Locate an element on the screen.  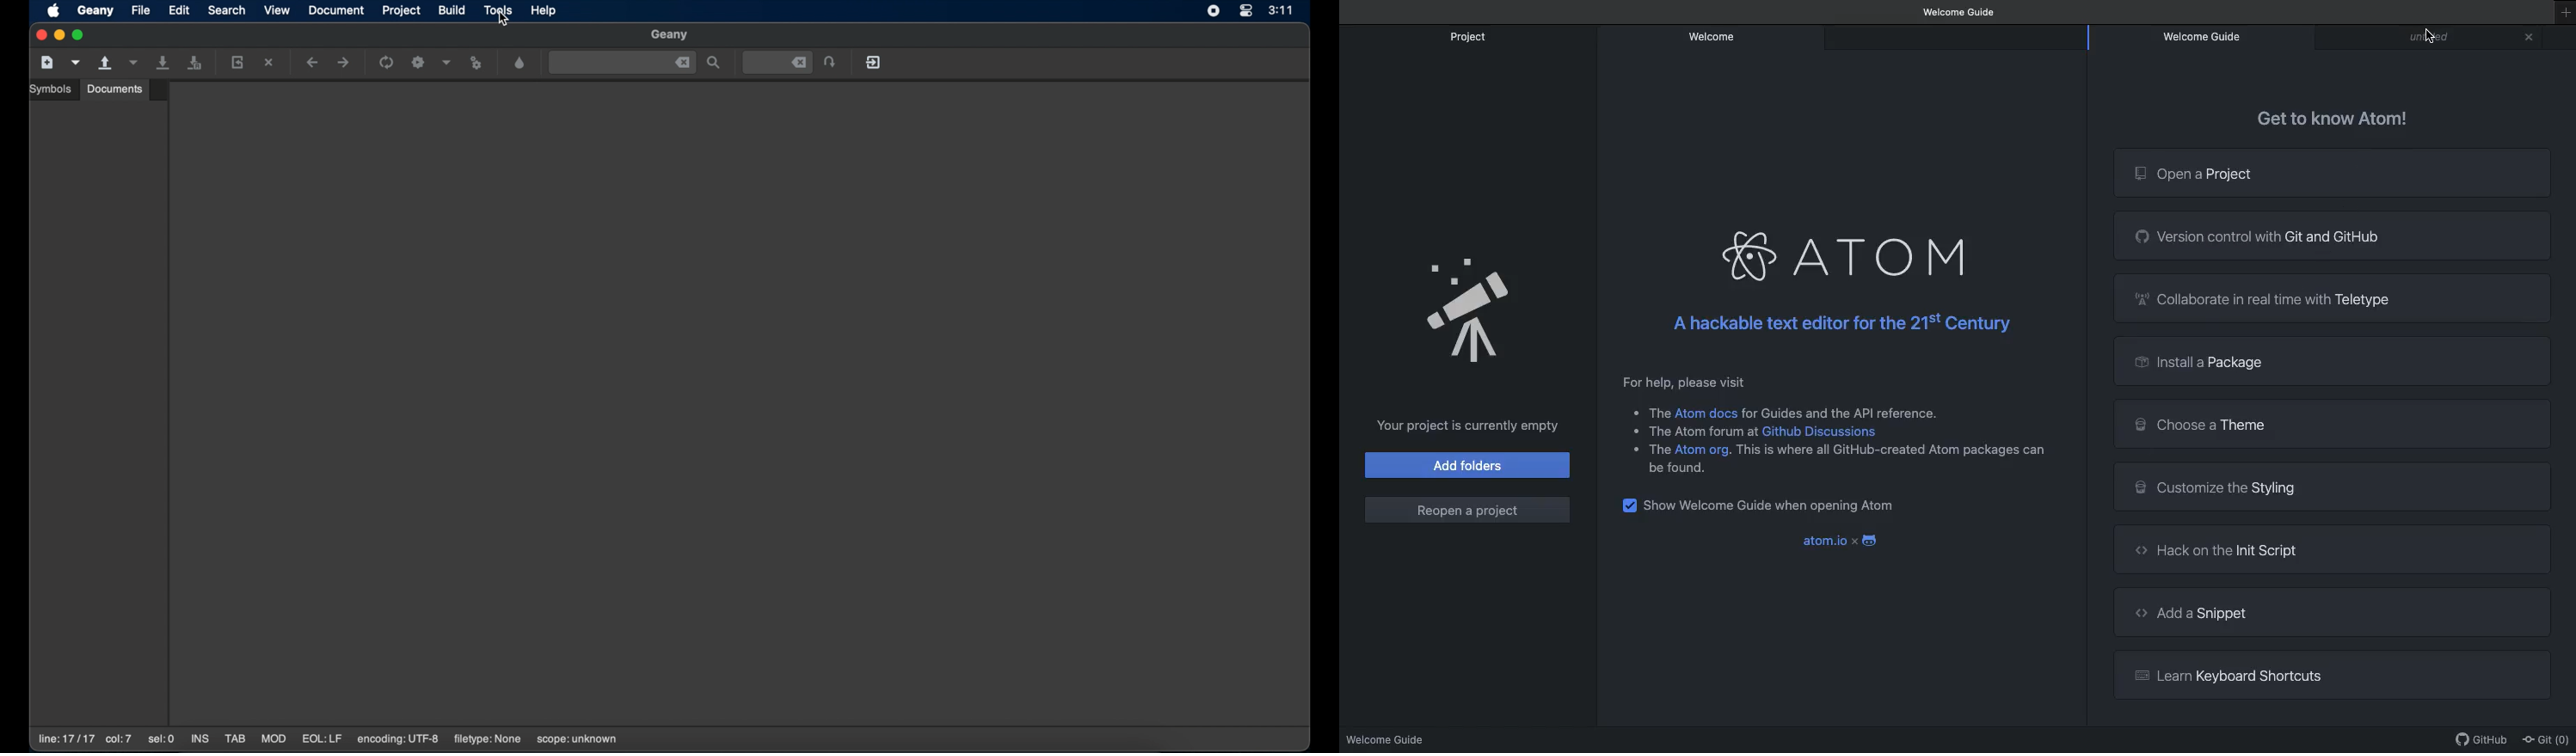
Github Discussion Link is located at coordinates (1818, 433).